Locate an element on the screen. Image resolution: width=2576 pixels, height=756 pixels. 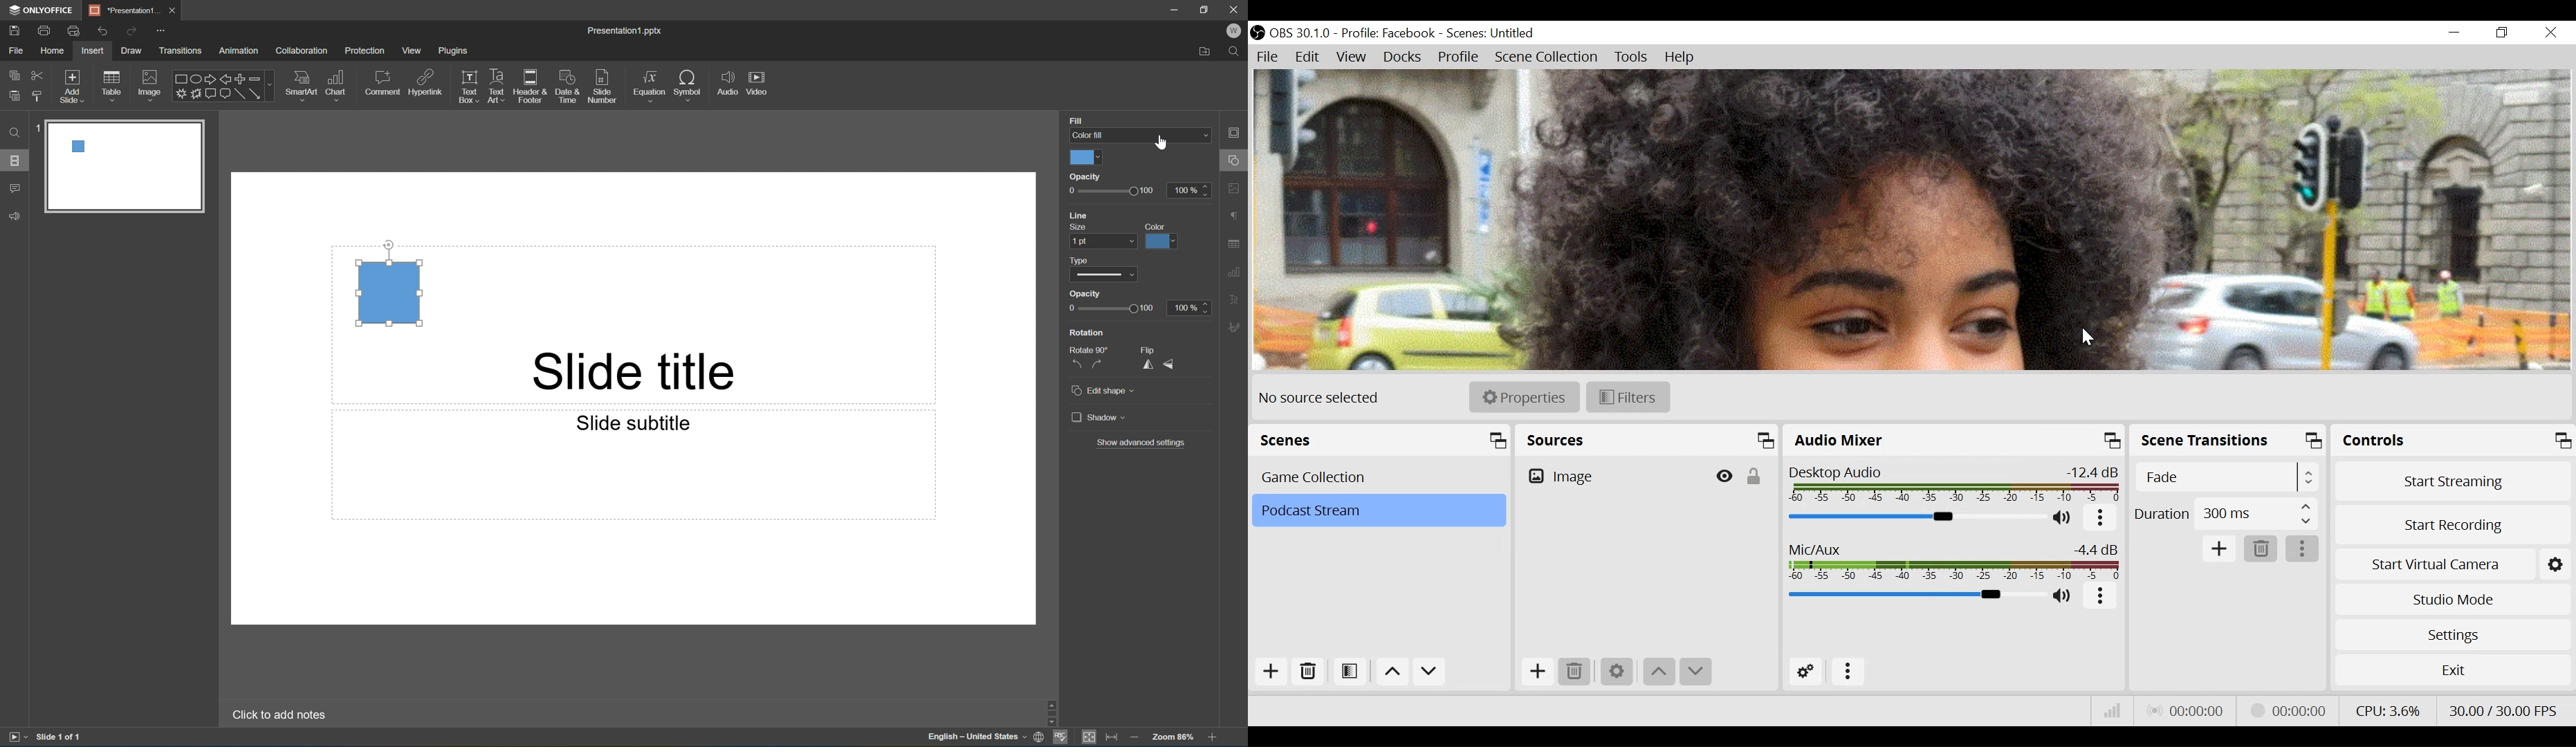
Select Scene Transition is located at coordinates (2226, 478).